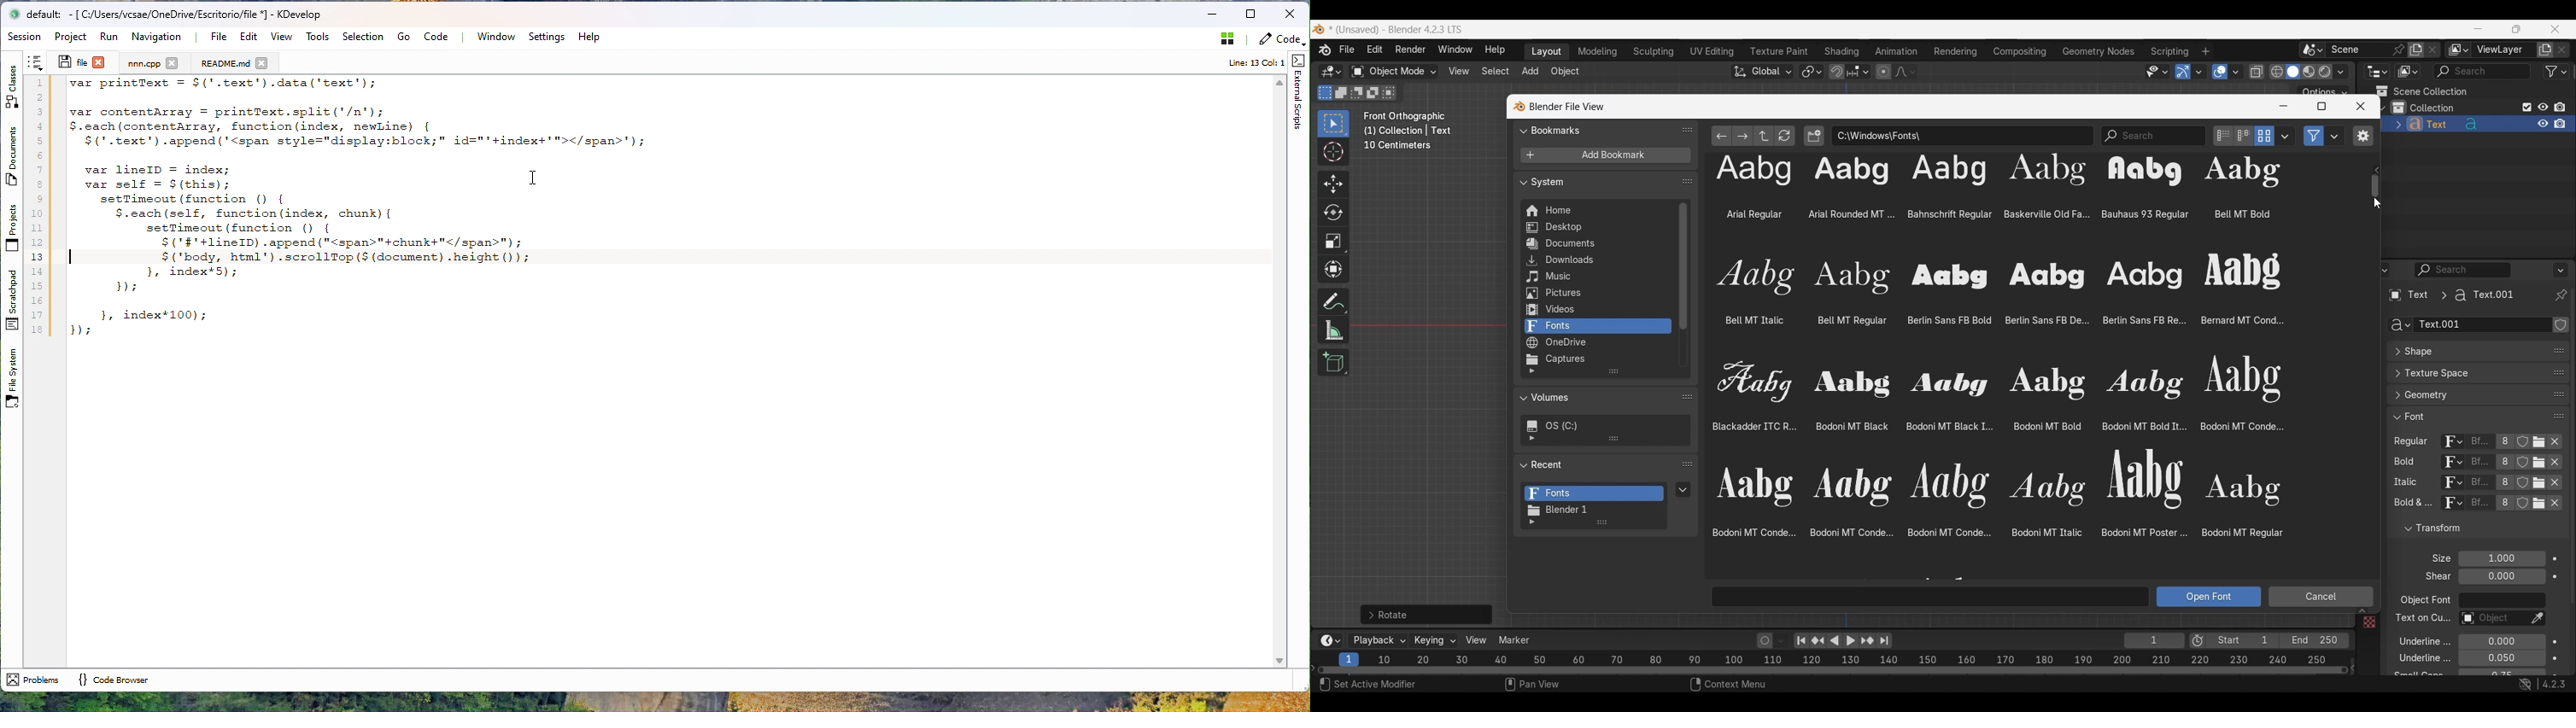 This screenshot has height=728, width=2576. Describe the element at coordinates (1515, 640) in the screenshot. I see `Marker` at that location.